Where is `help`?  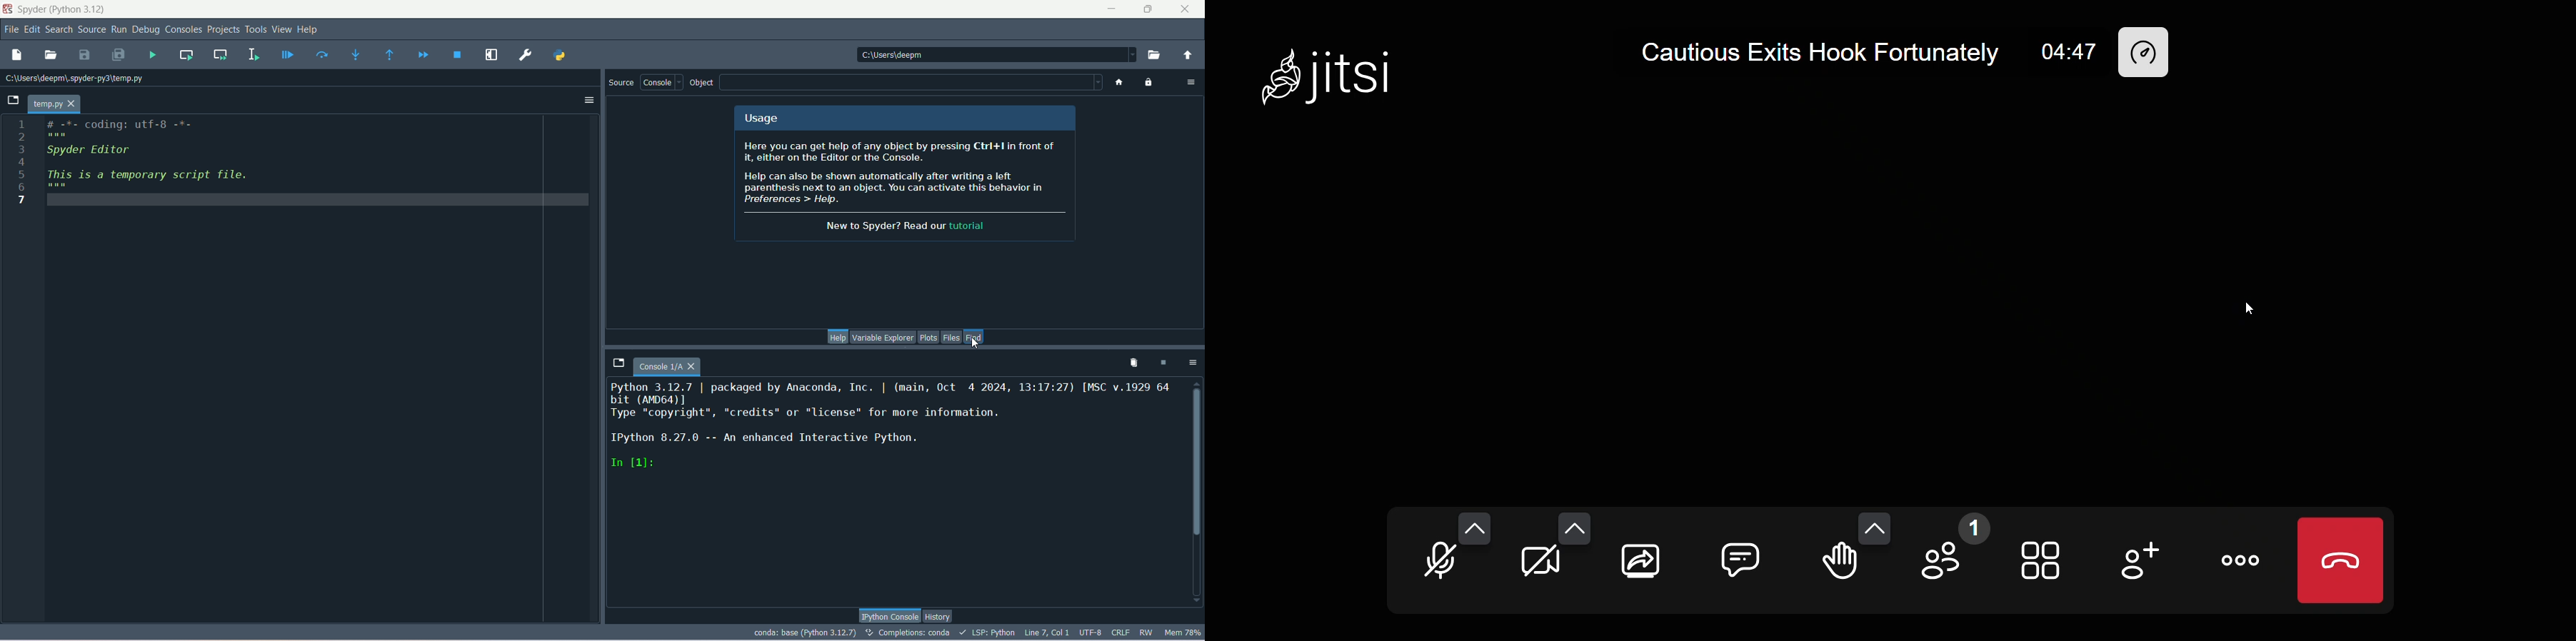 help is located at coordinates (836, 337).